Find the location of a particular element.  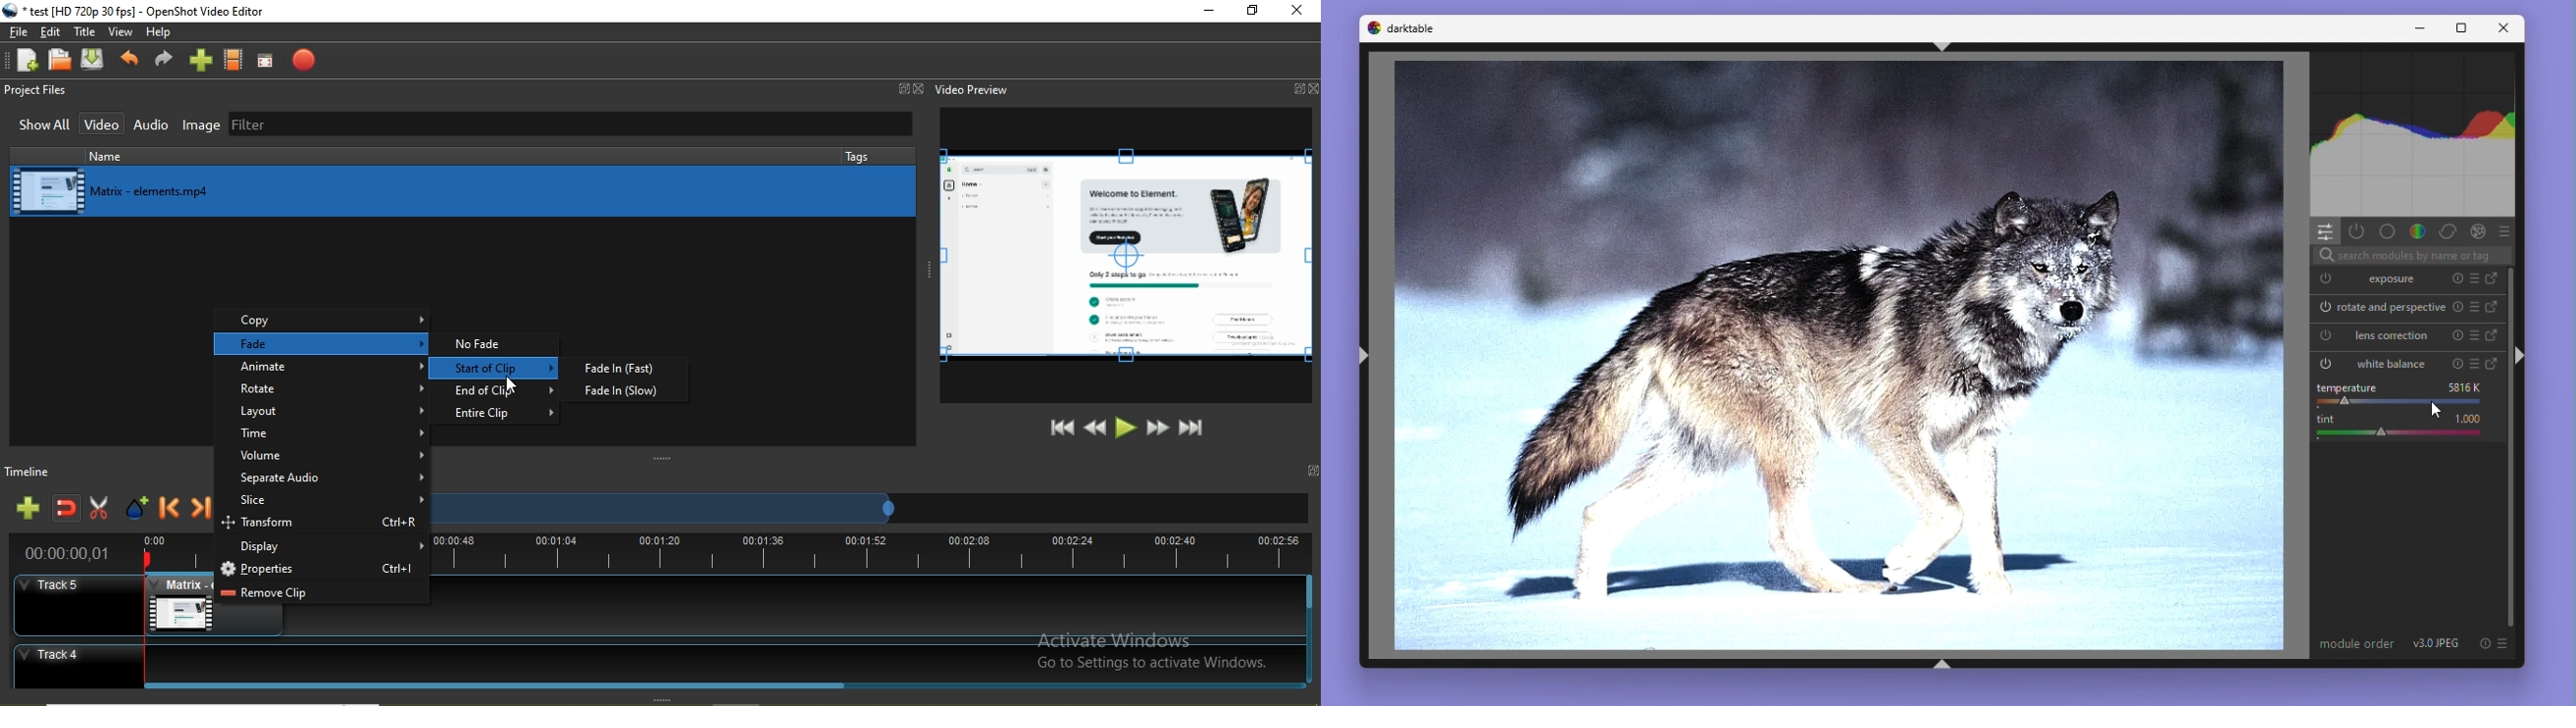

Reset is located at coordinates (2454, 279).